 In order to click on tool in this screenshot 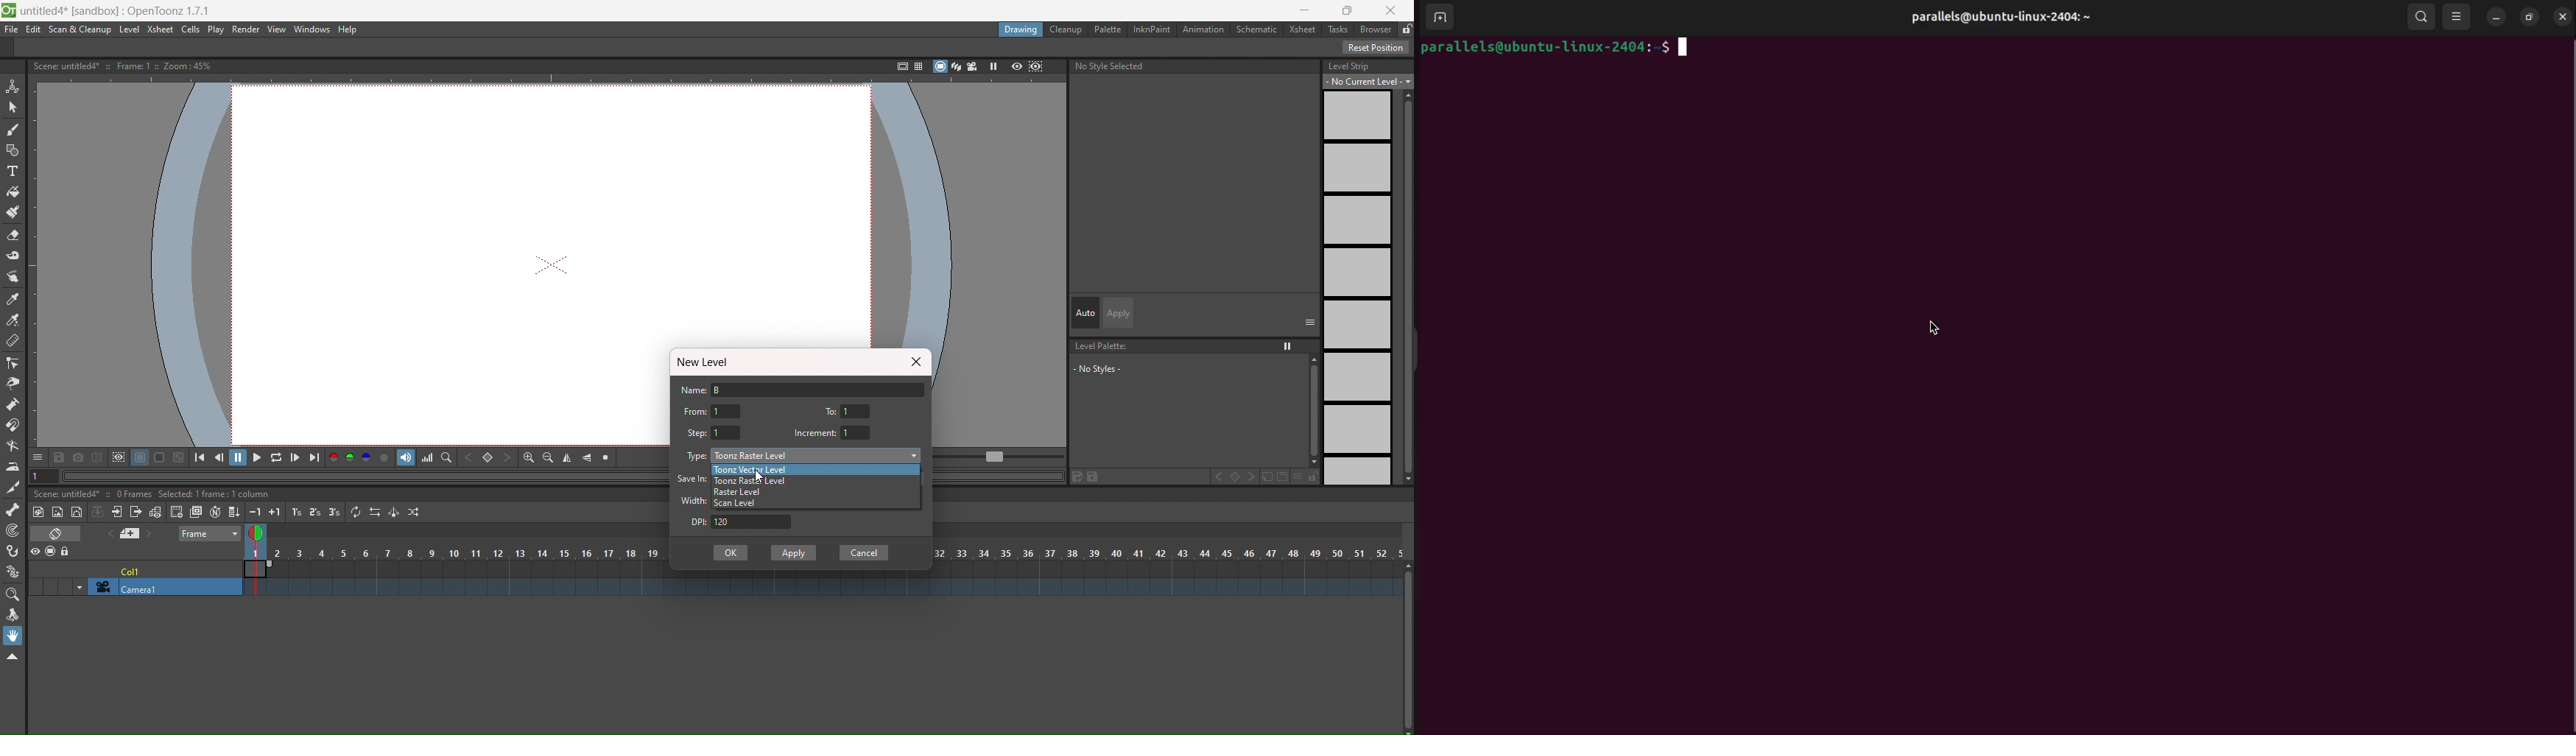, I will do `click(118, 457)`.